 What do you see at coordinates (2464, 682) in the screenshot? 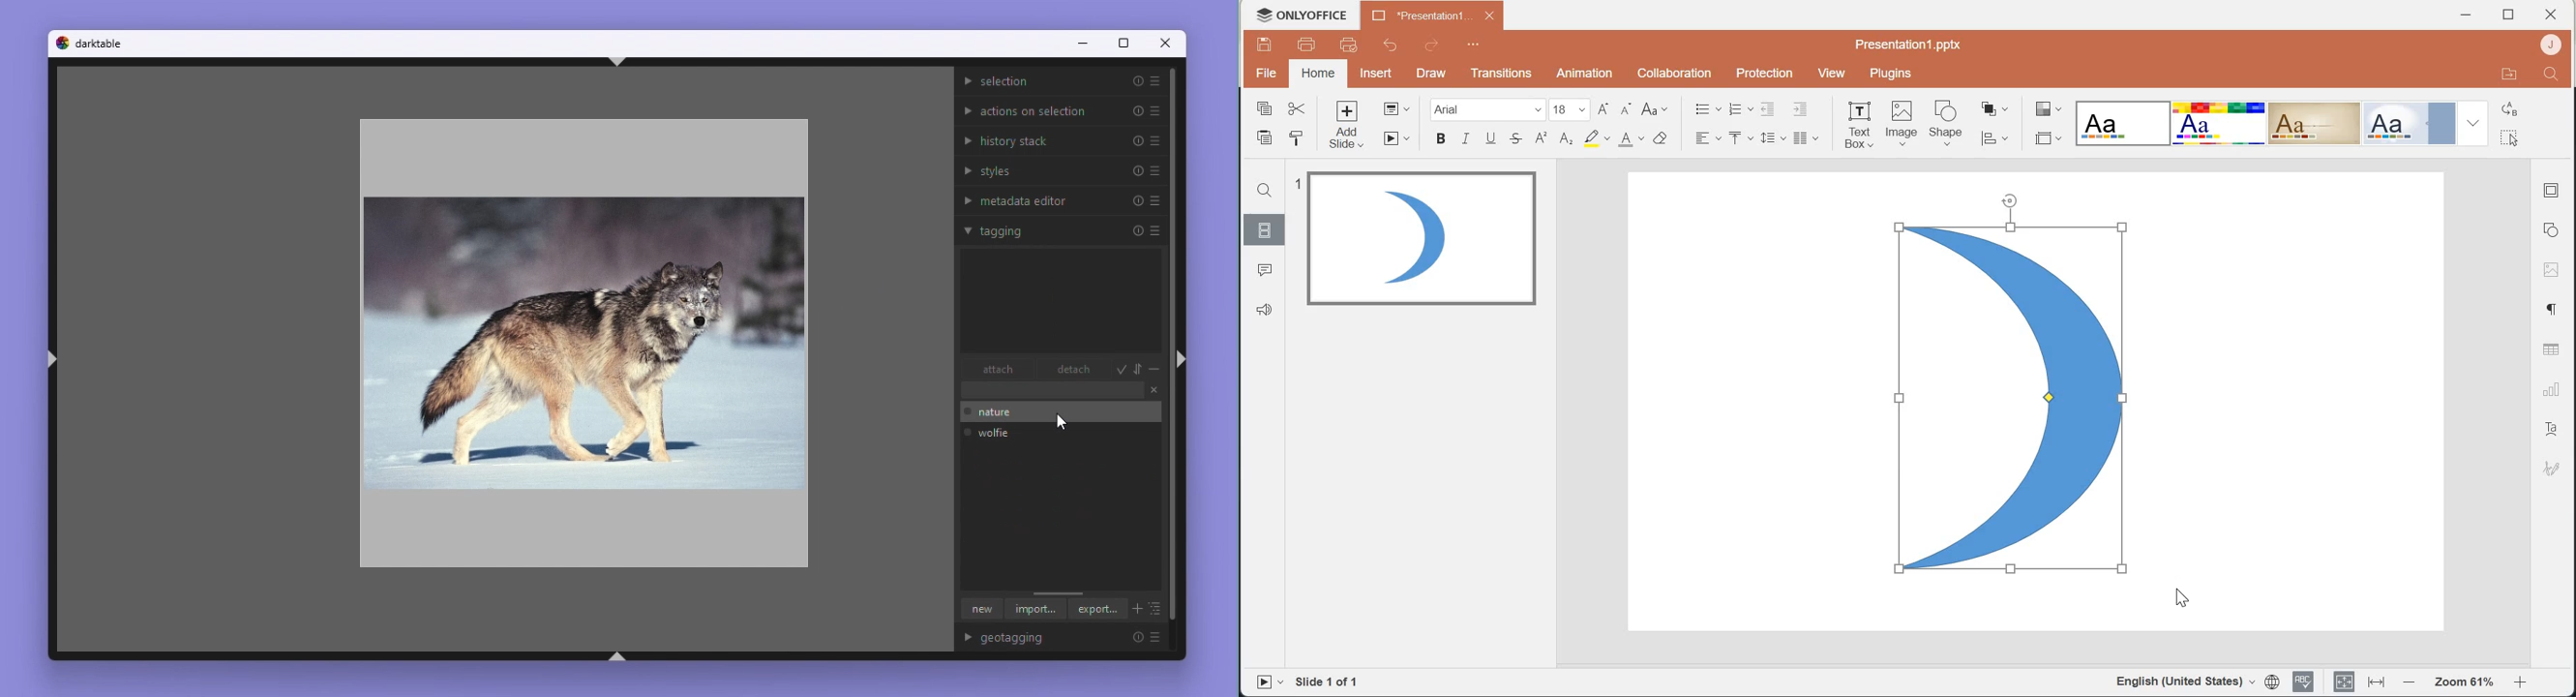
I see `Zoom 61%` at bounding box center [2464, 682].